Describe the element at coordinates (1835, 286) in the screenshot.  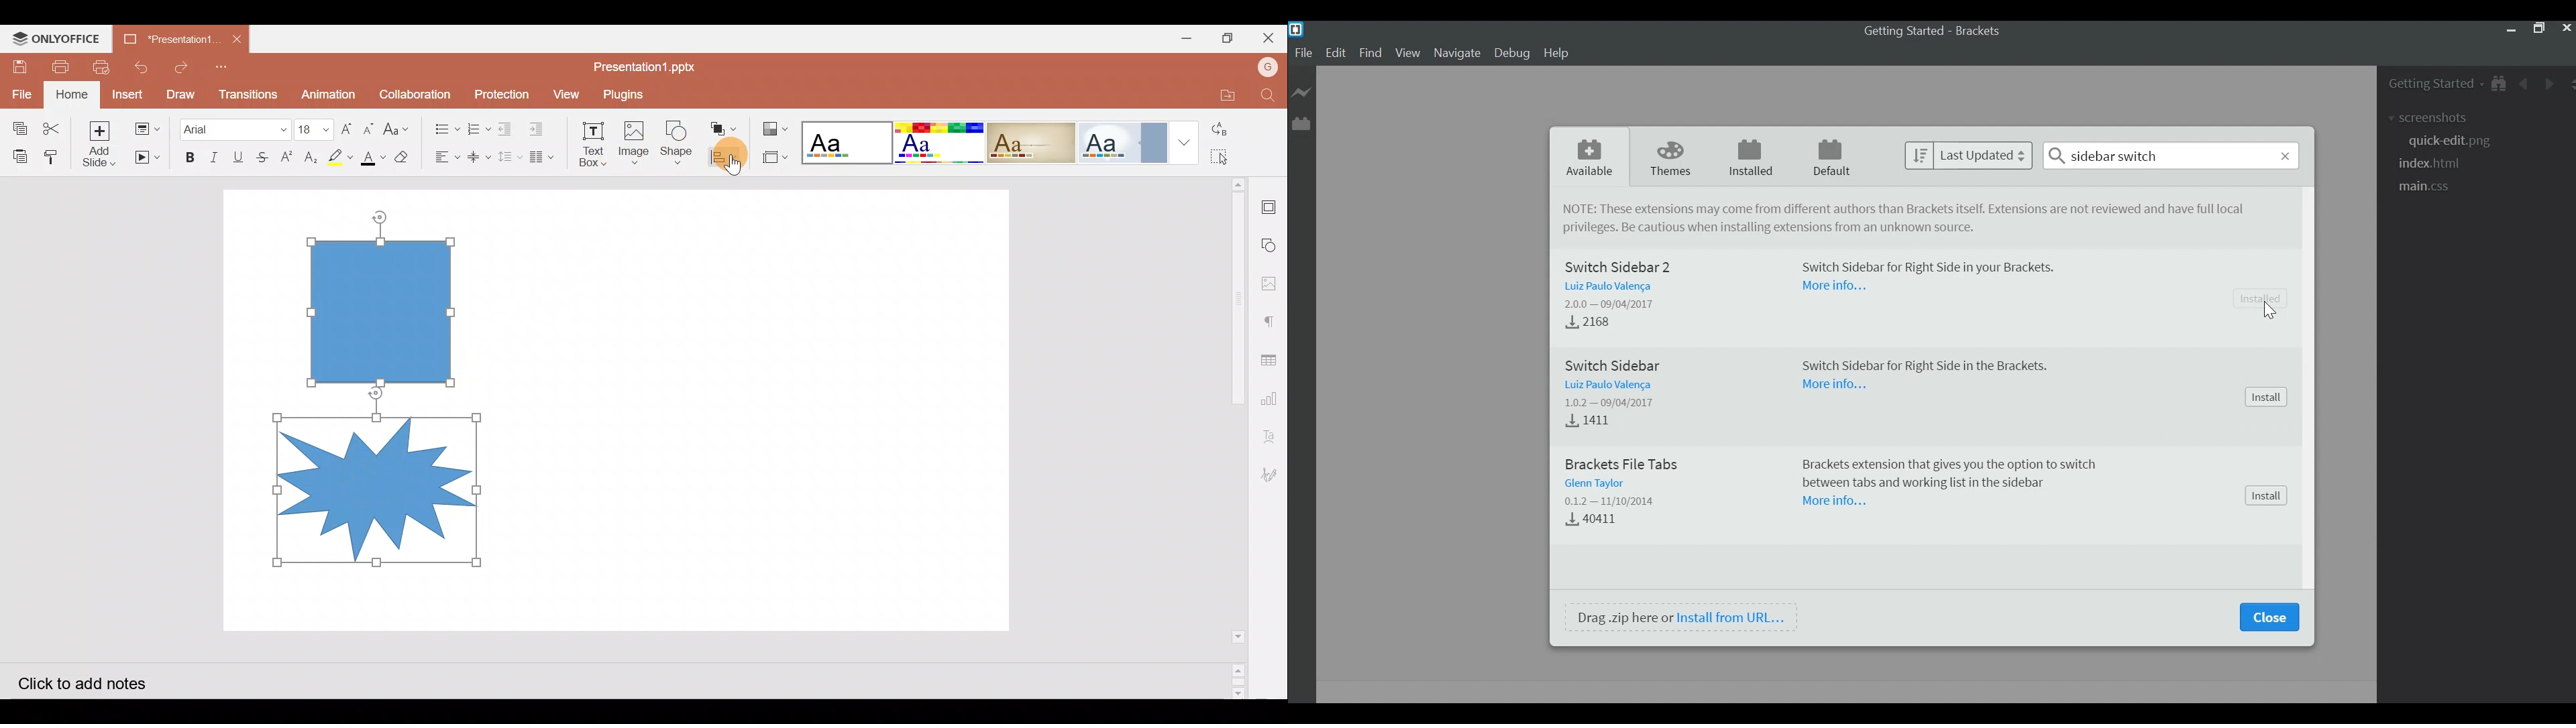
I see `More Information` at that location.